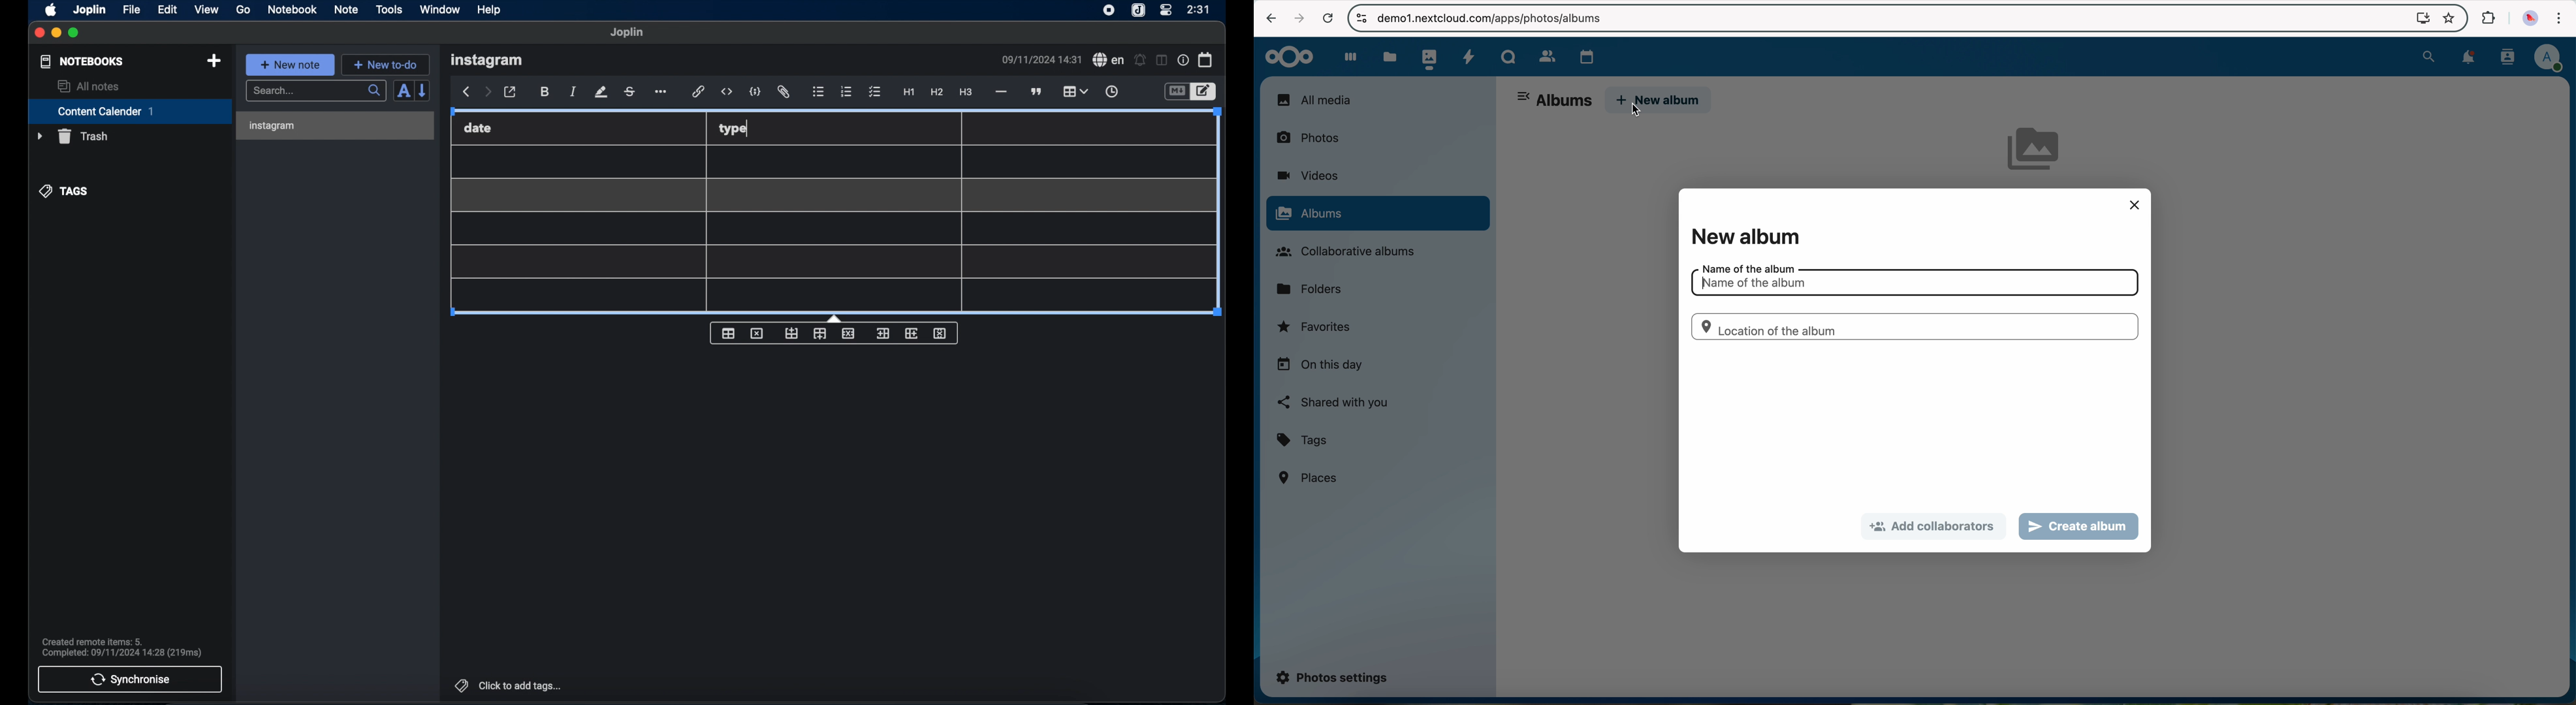 This screenshot has height=728, width=2576. I want to click on allnotes, so click(89, 86).